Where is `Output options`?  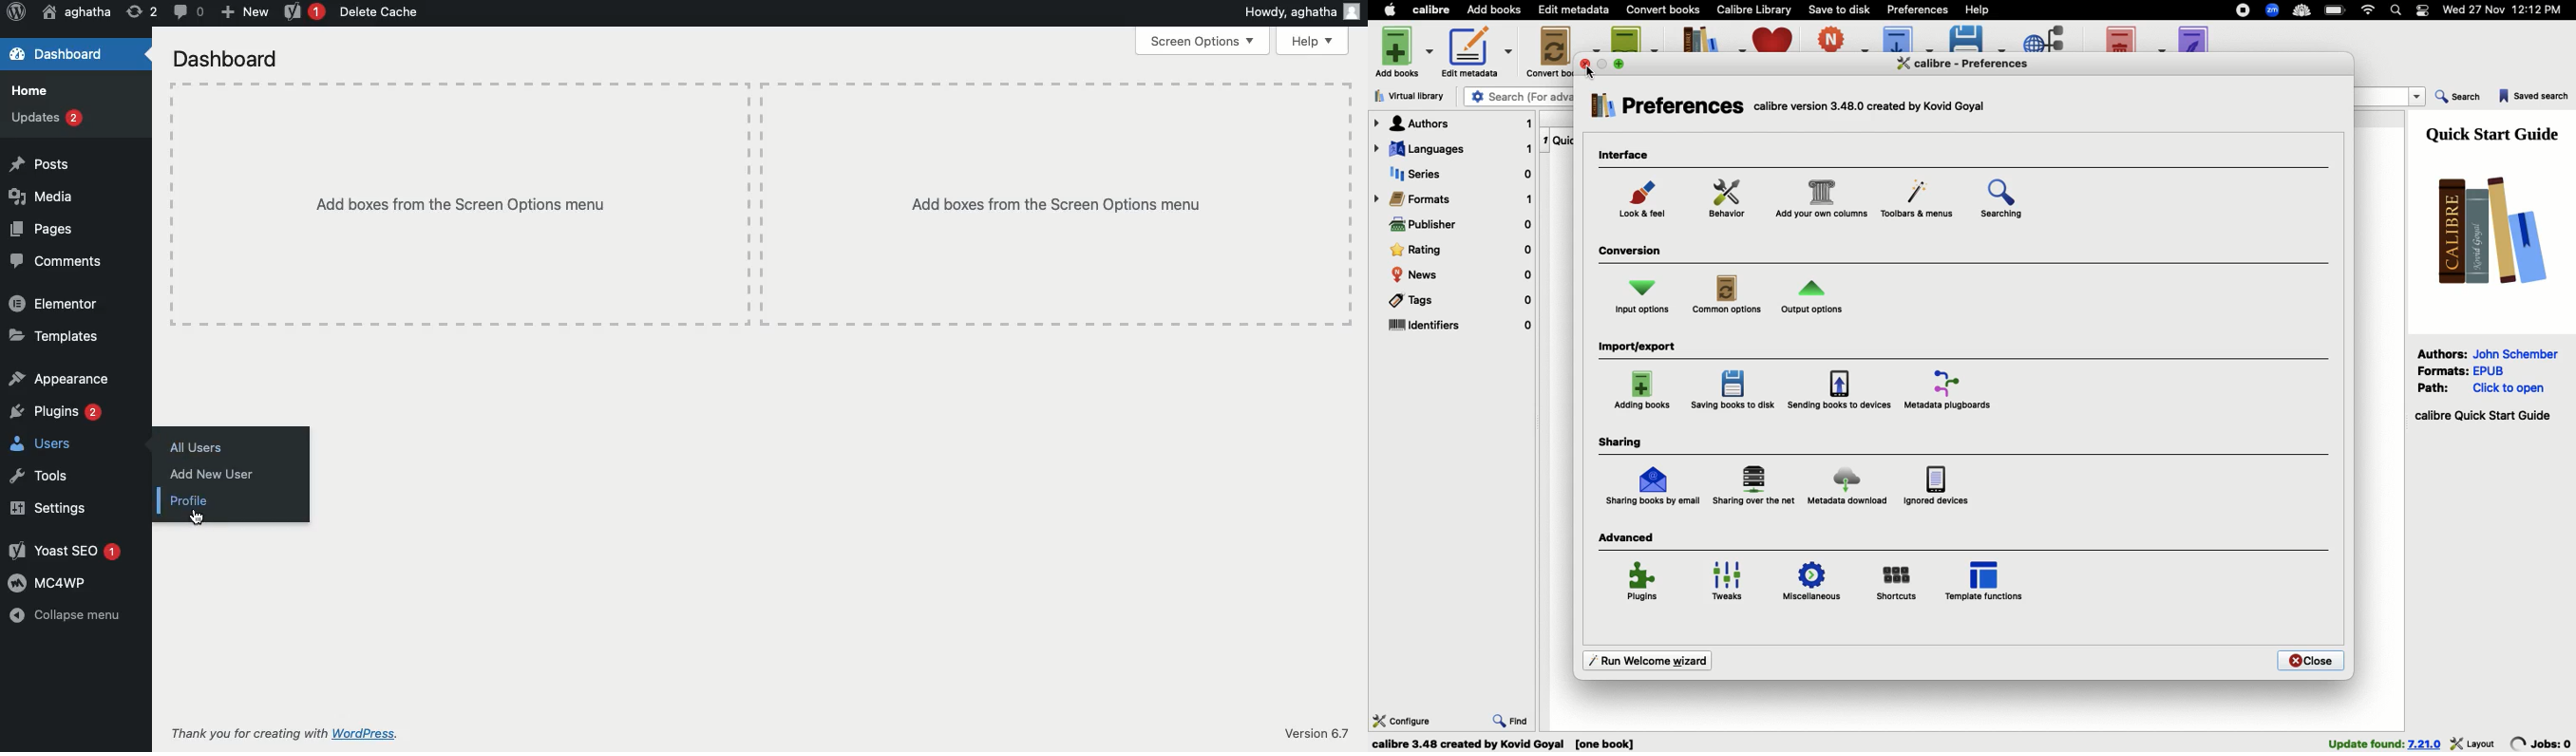 Output options is located at coordinates (1813, 295).